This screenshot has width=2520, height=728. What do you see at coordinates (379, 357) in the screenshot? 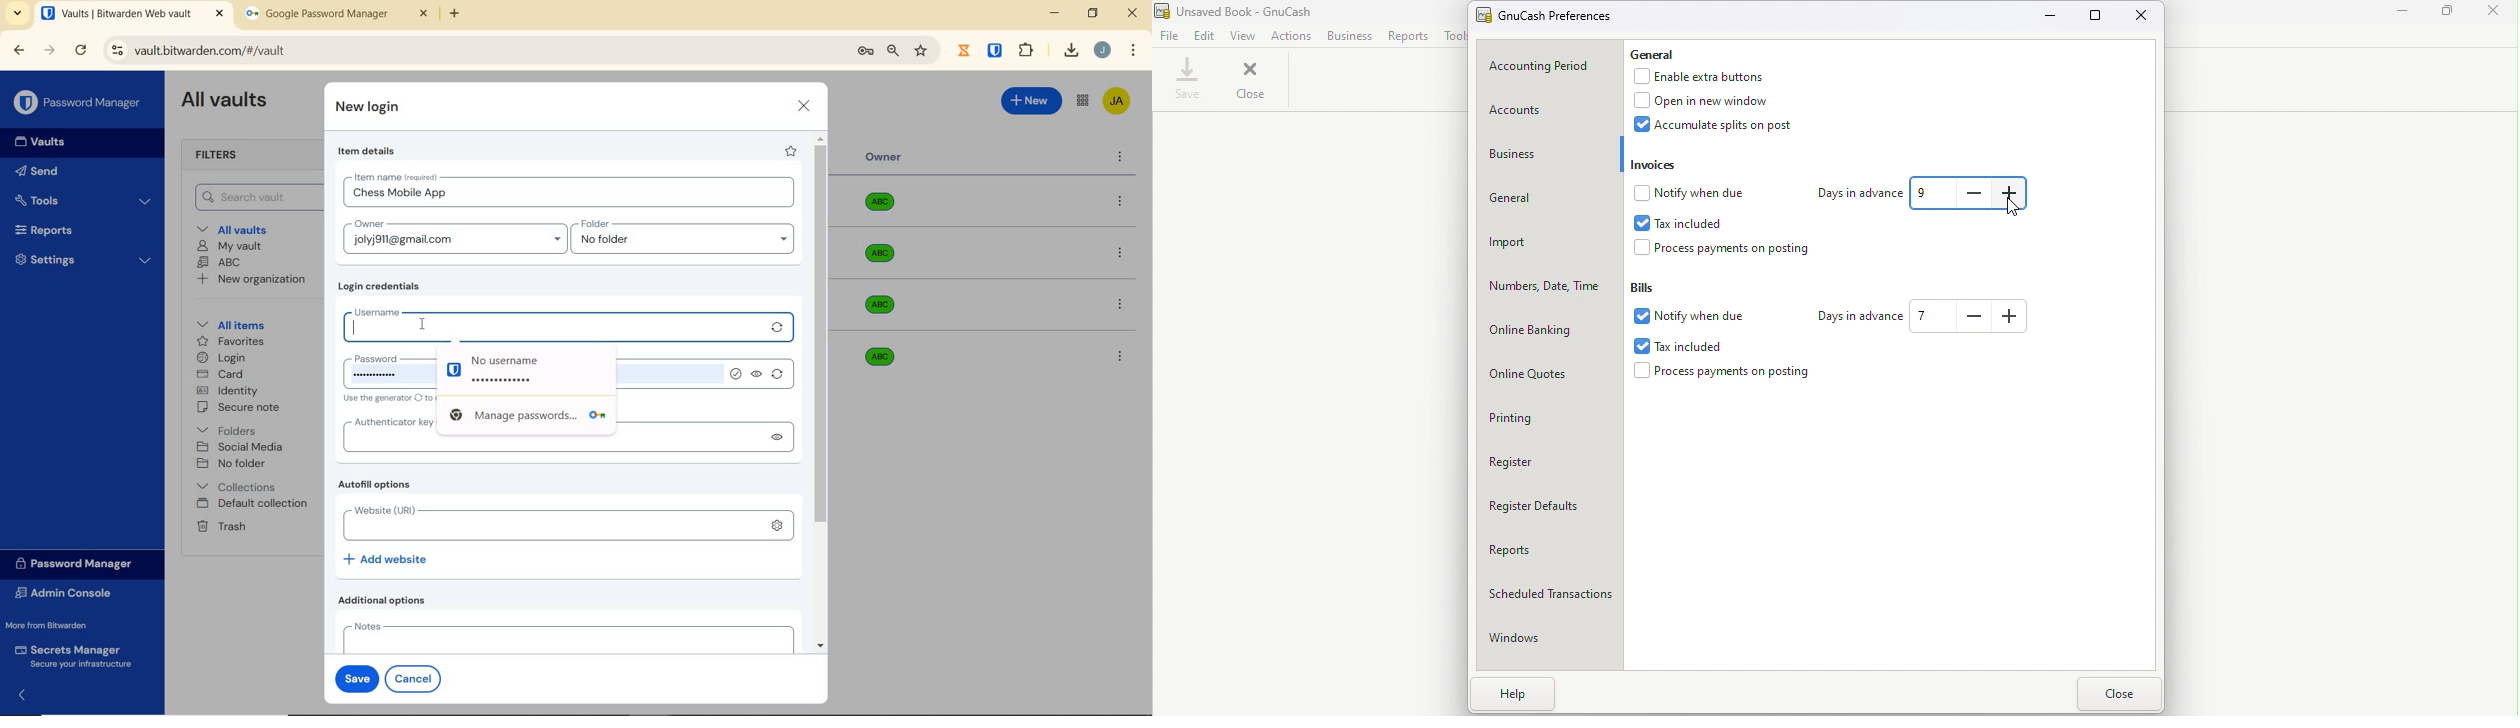
I see `password` at bounding box center [379, 357].